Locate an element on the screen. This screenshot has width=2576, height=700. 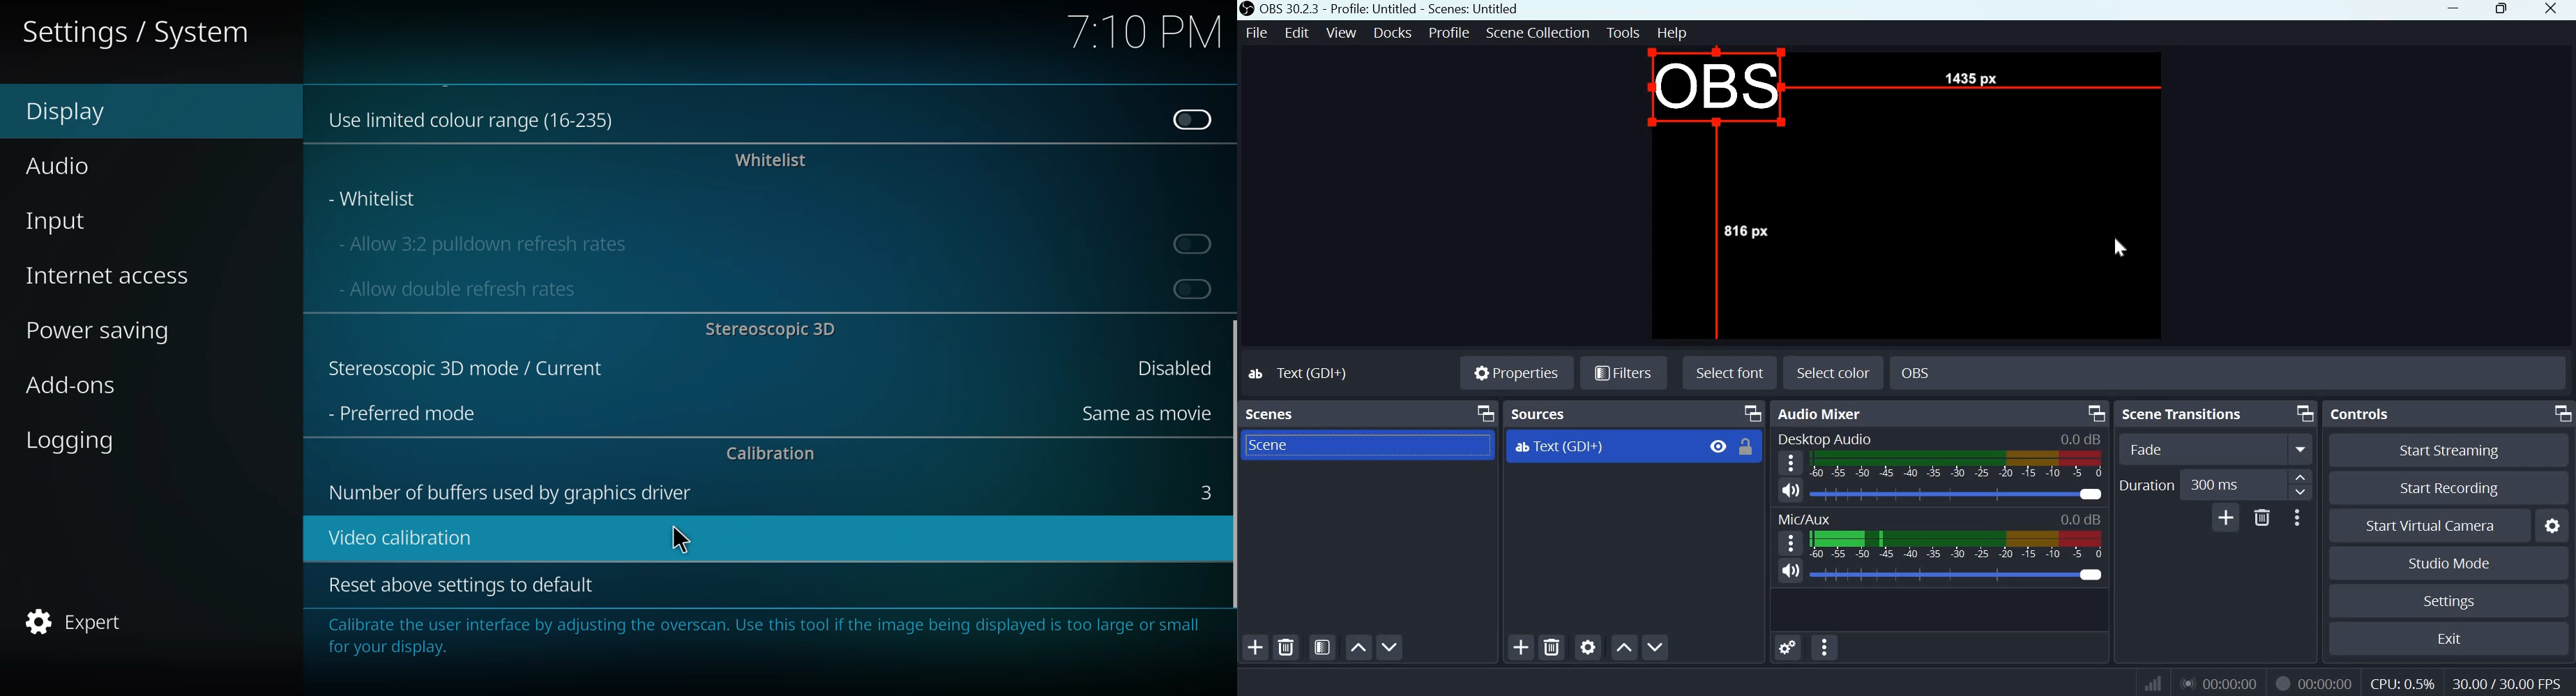
Delete Transition is located at coordinates (2261, 517).